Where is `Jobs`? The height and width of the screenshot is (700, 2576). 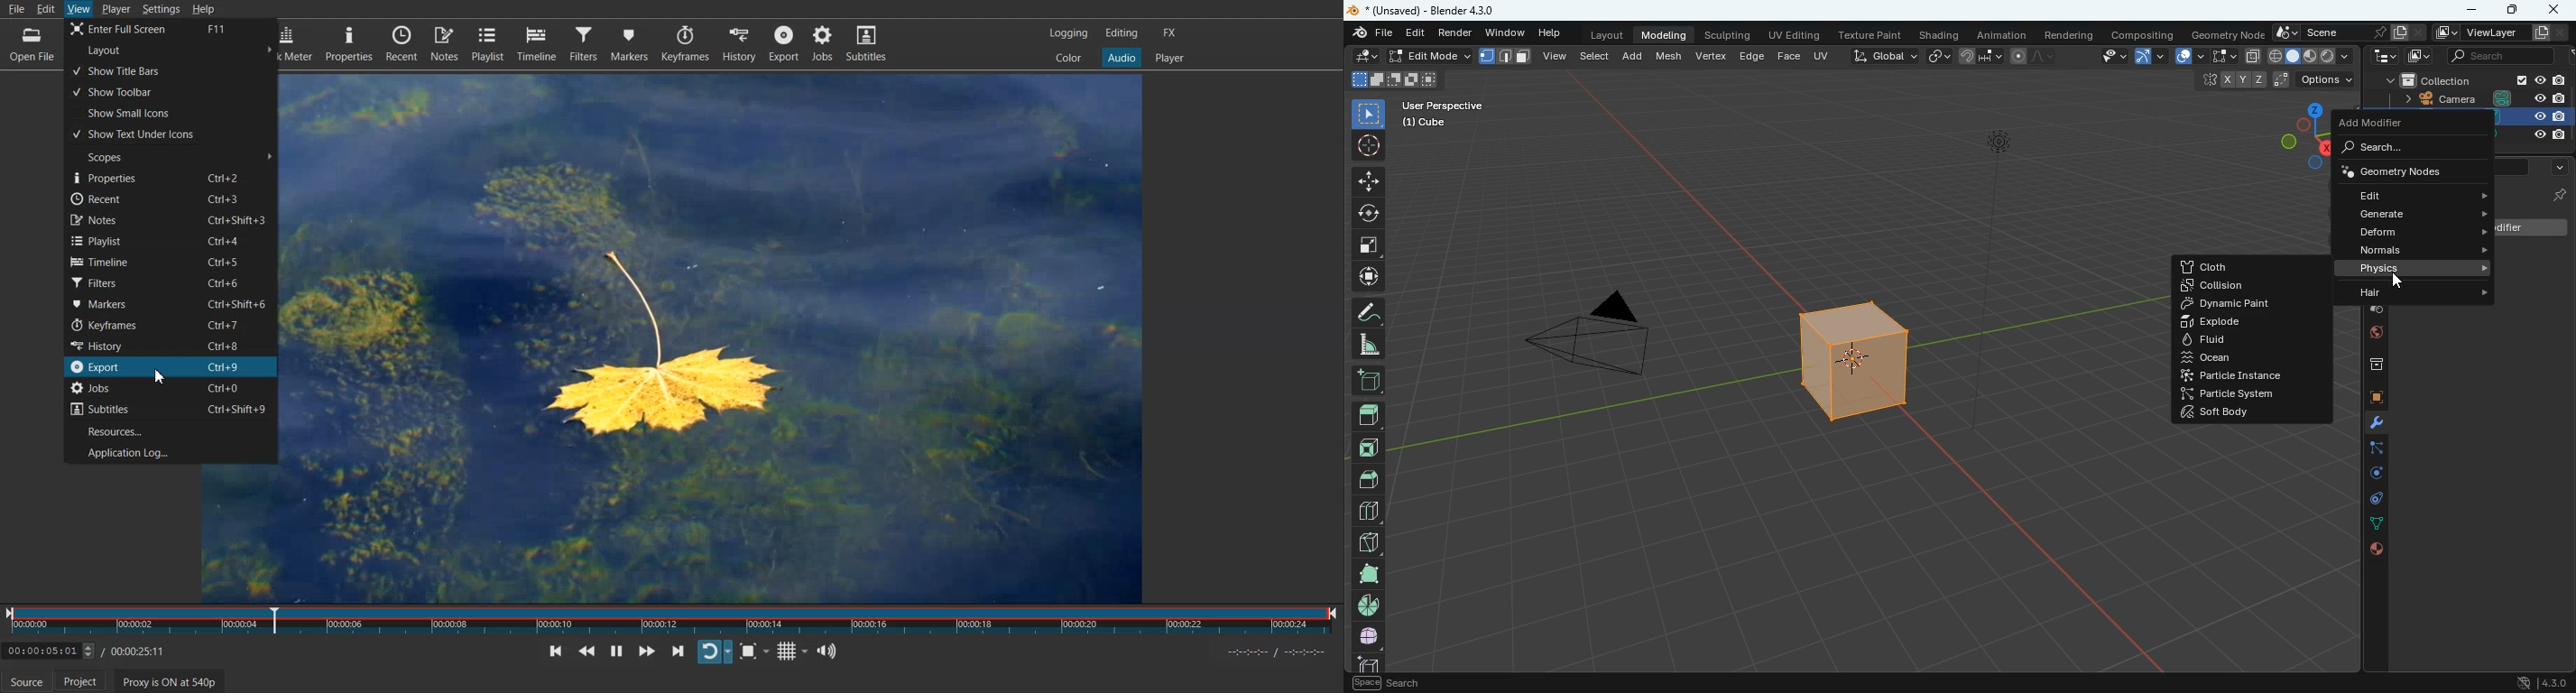
Jobs is located at coordinates (170, 387).